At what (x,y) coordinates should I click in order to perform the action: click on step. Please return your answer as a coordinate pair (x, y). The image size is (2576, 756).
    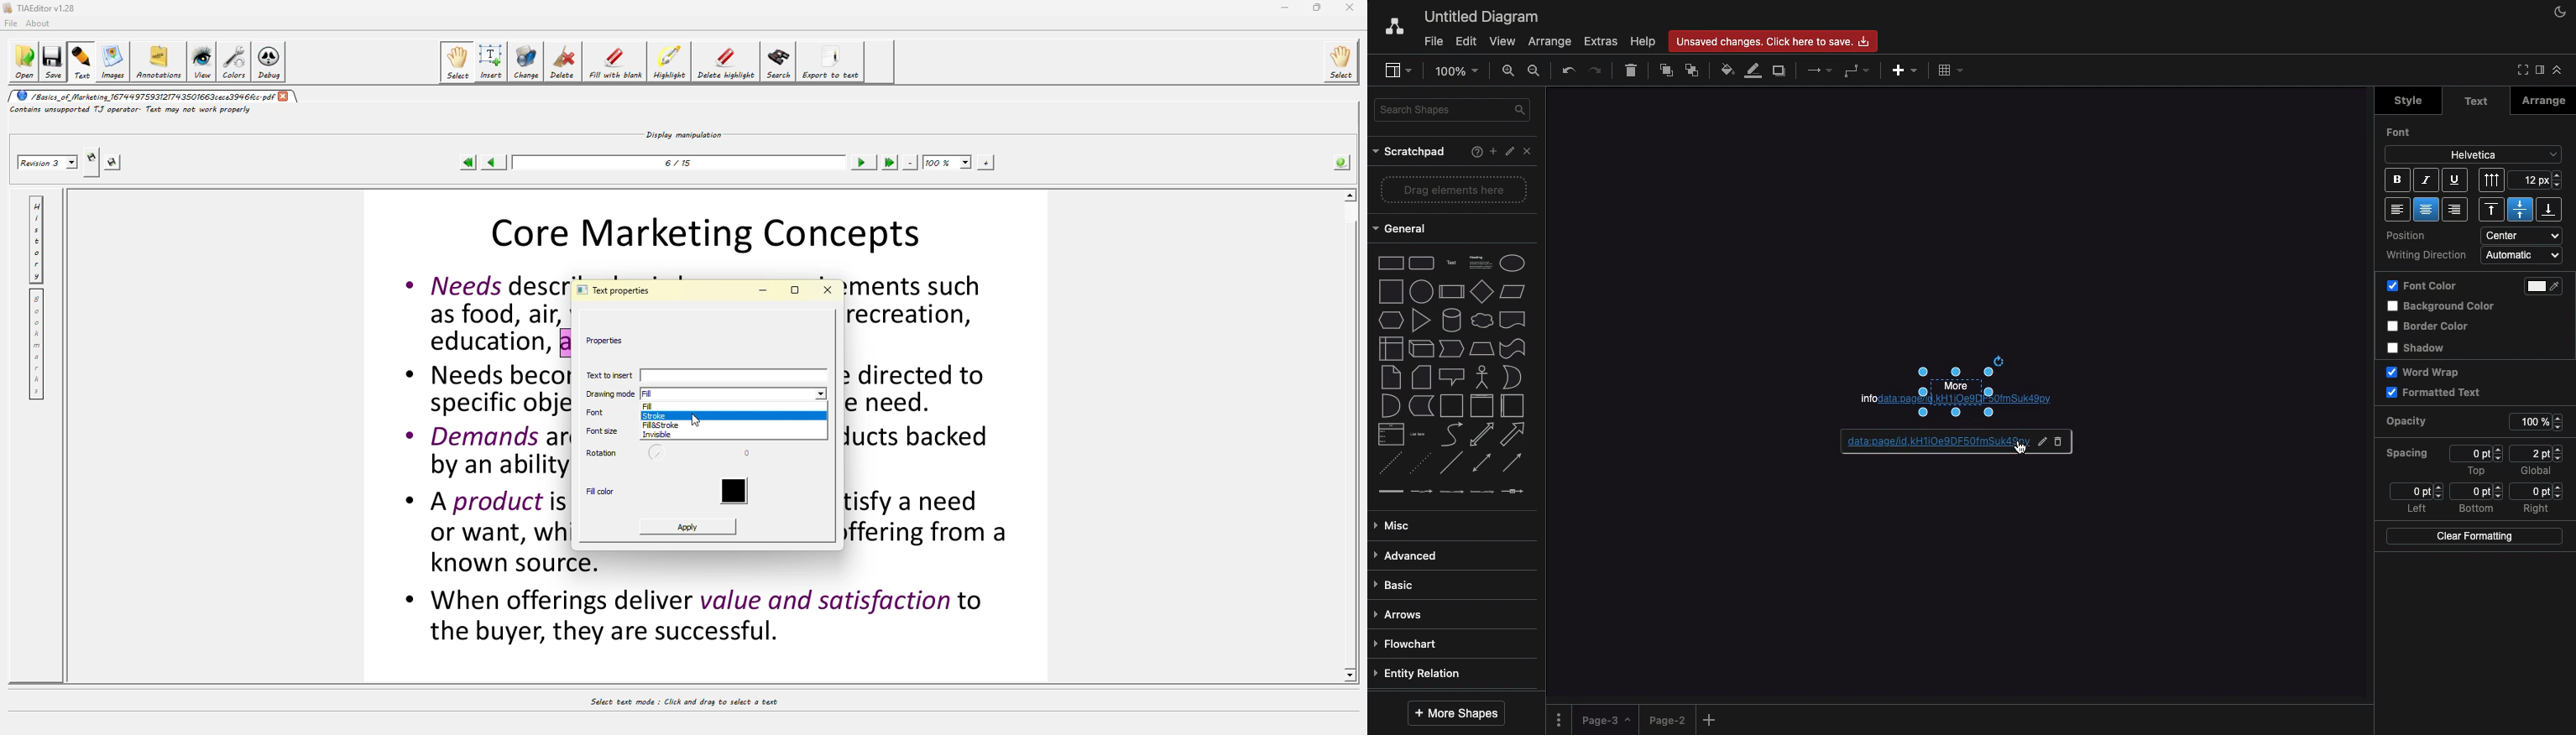
    Looking at the image, I should click on (1451, 348).